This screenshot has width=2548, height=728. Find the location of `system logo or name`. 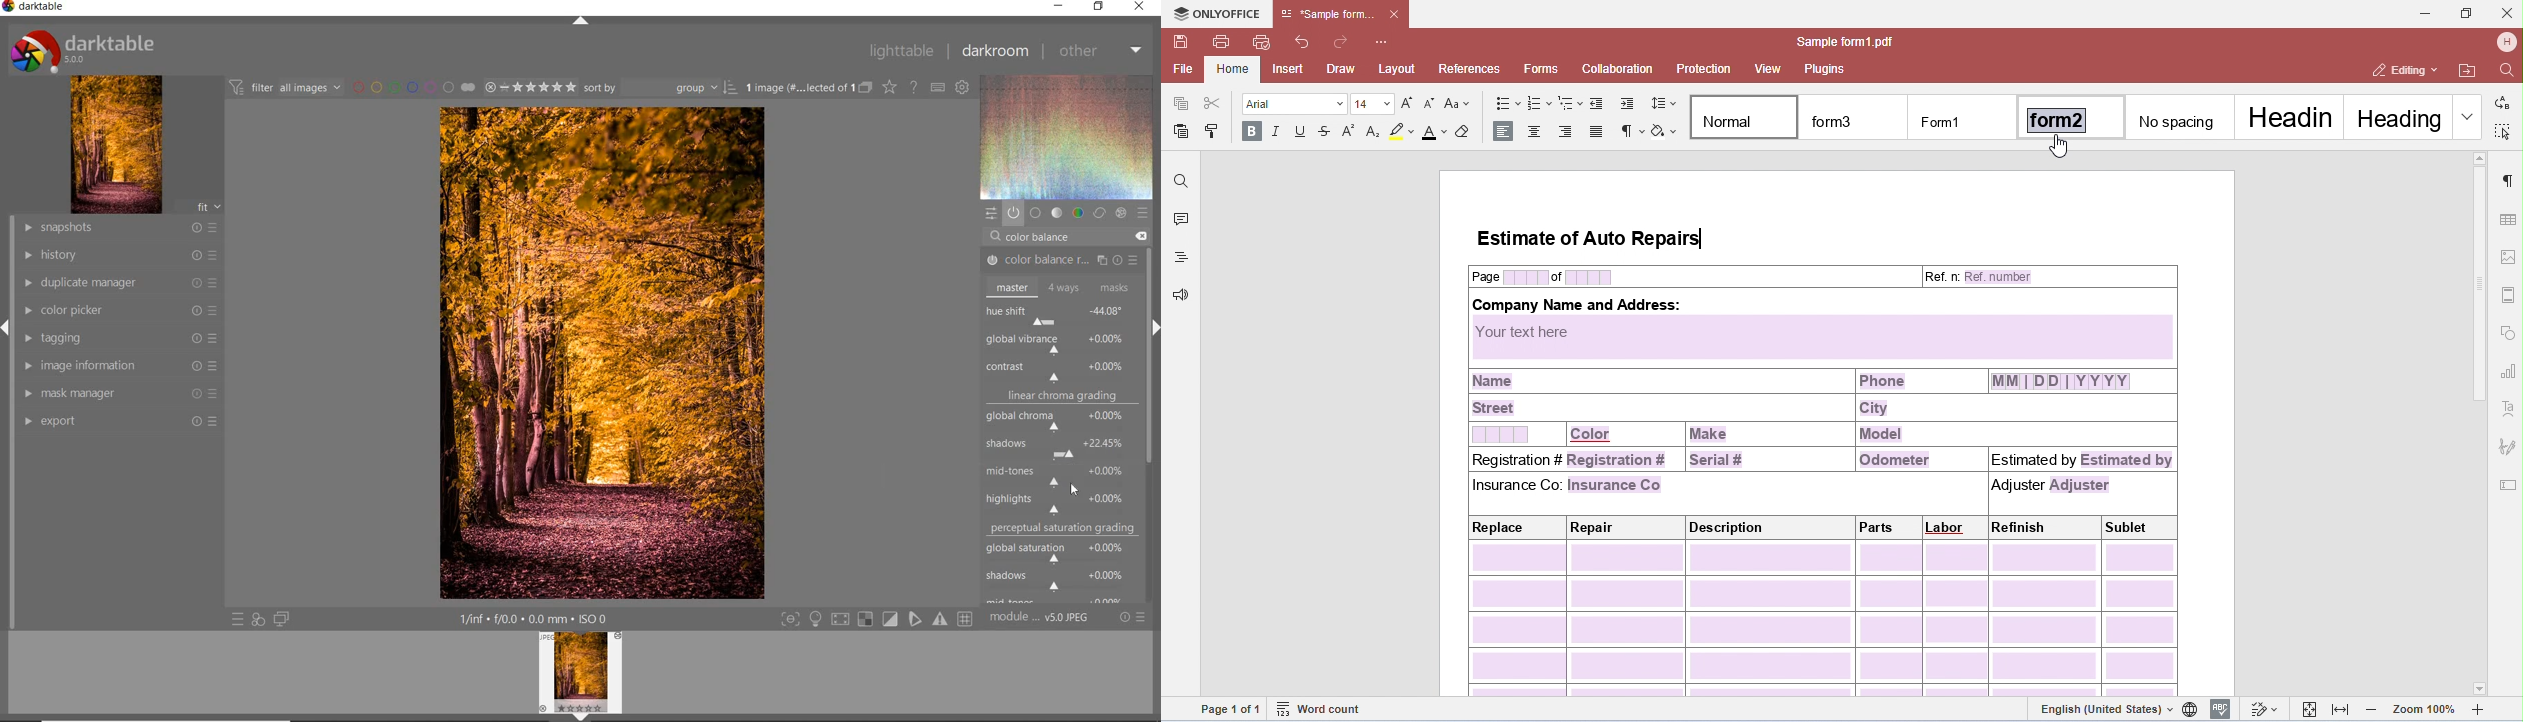

system logo or name is located at coordinates (88, 50).